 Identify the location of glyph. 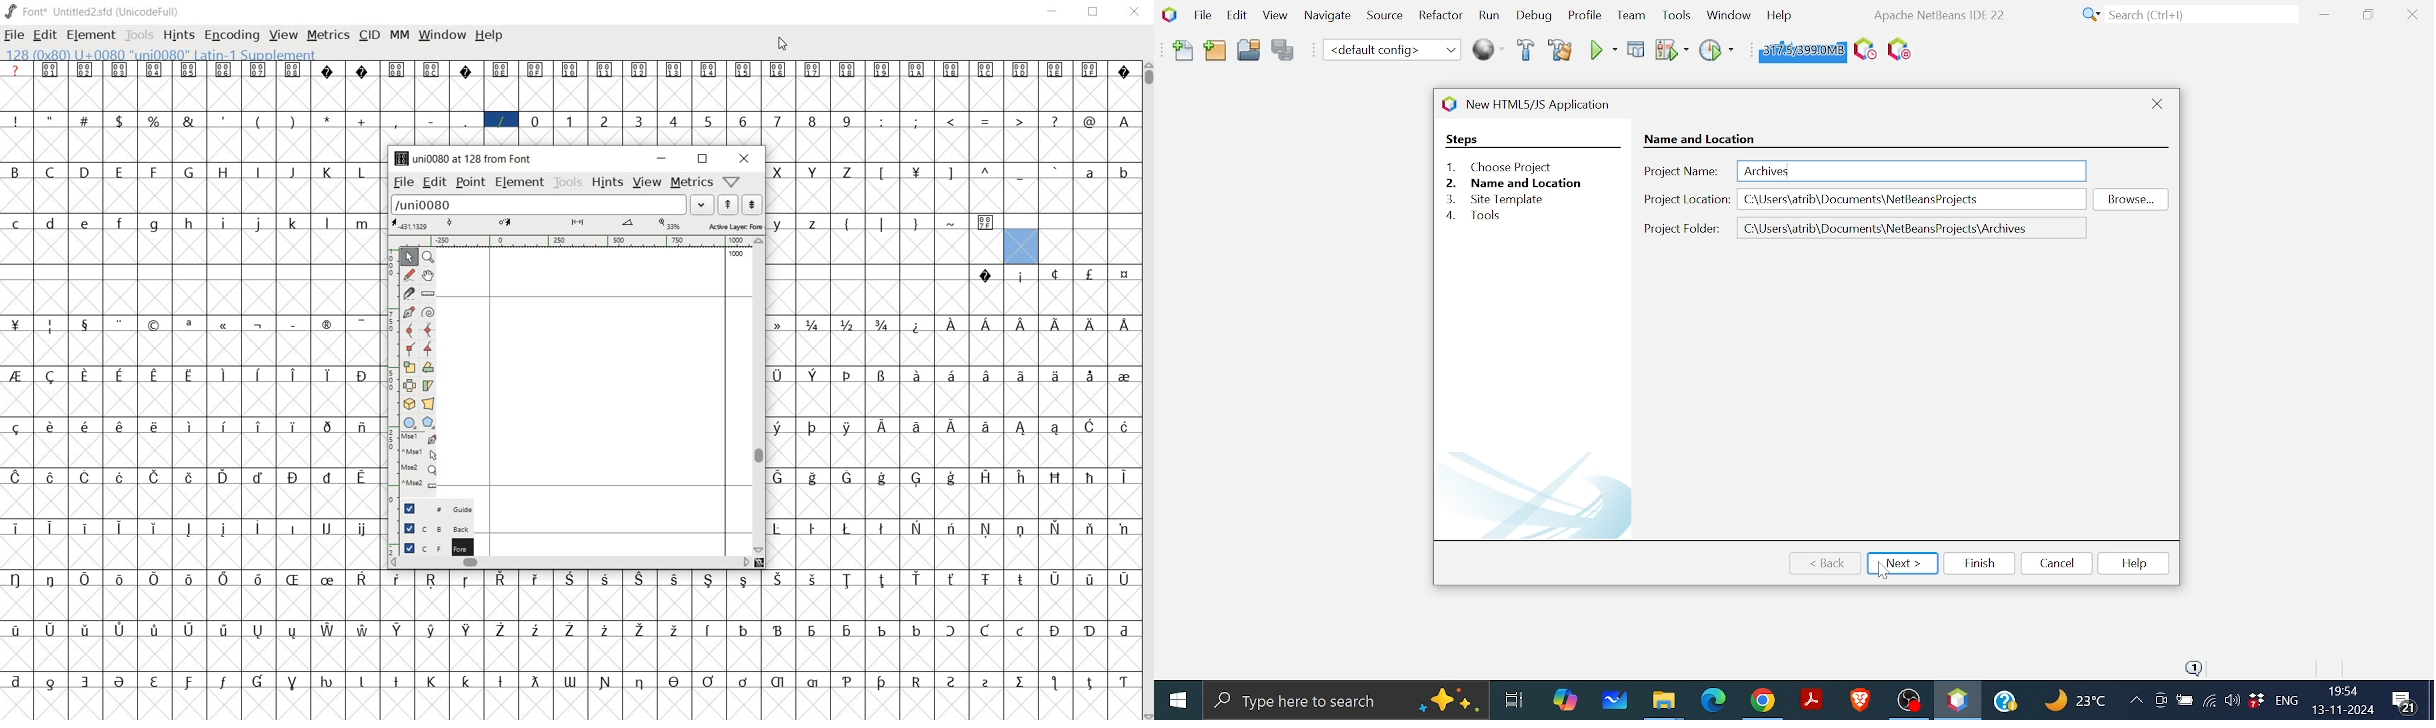
(951, 325).